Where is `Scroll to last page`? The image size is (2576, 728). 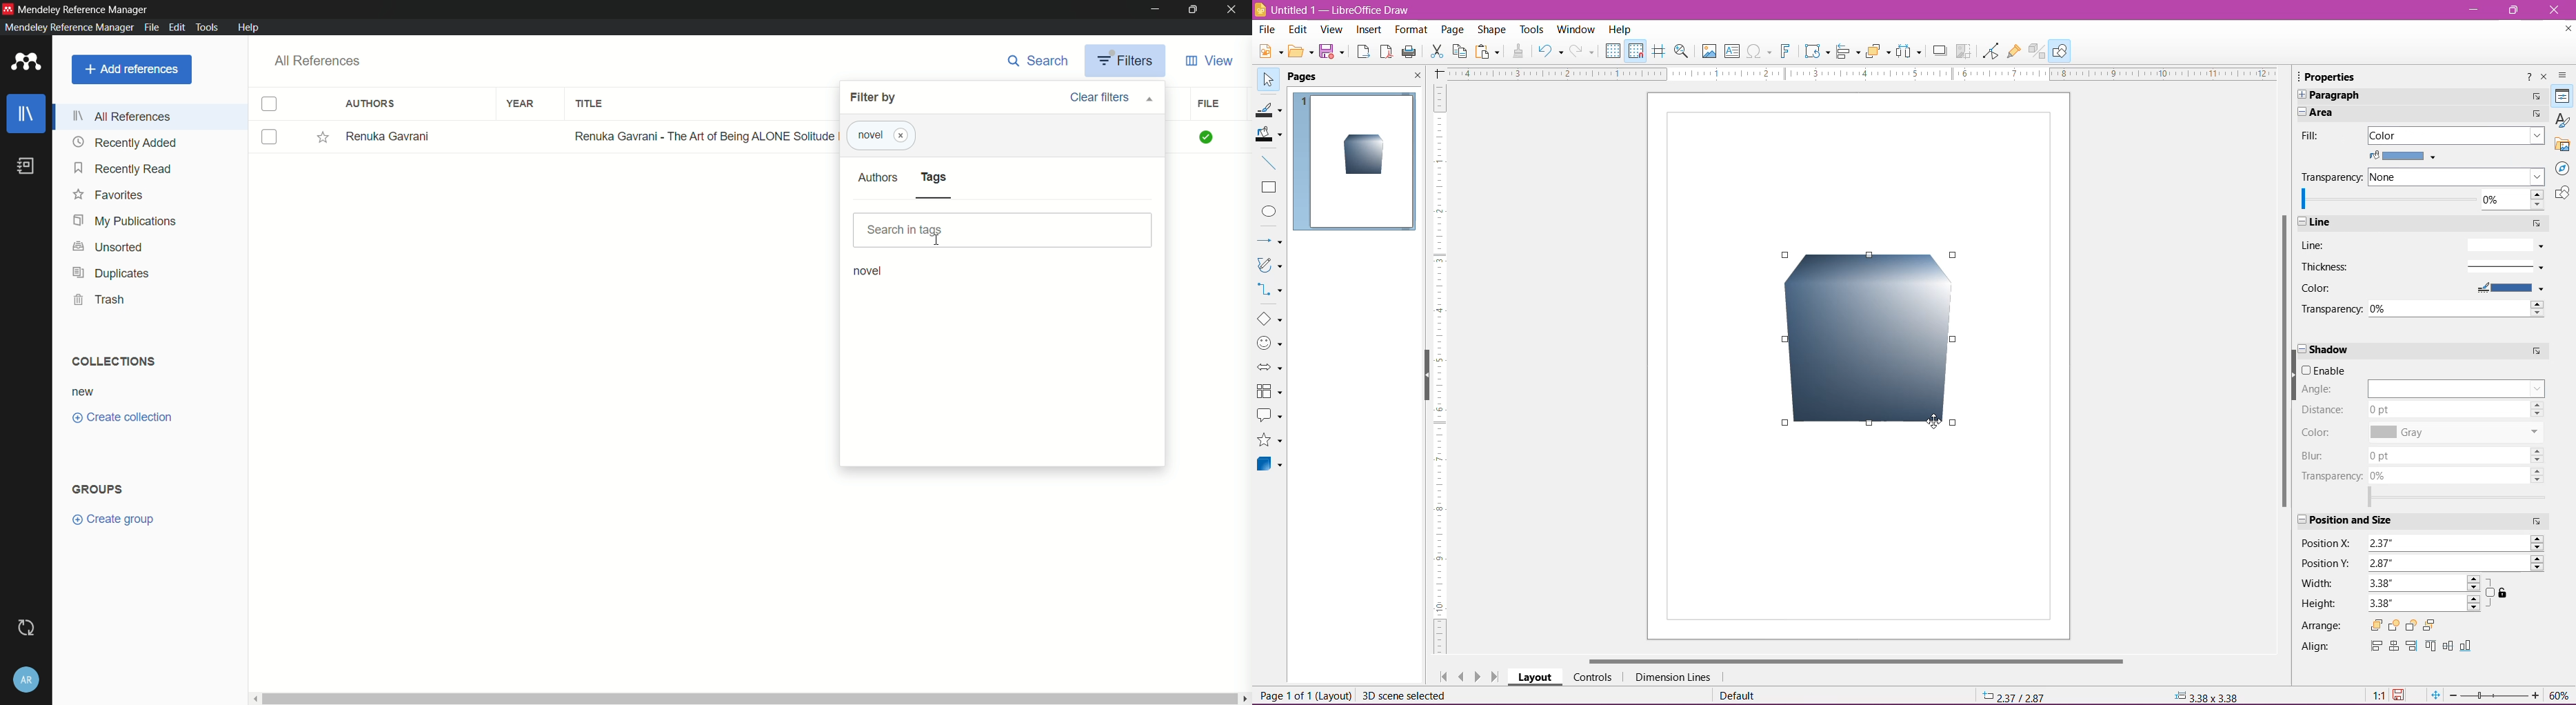
Scroll to last page is located at coordinates (1496, 677).